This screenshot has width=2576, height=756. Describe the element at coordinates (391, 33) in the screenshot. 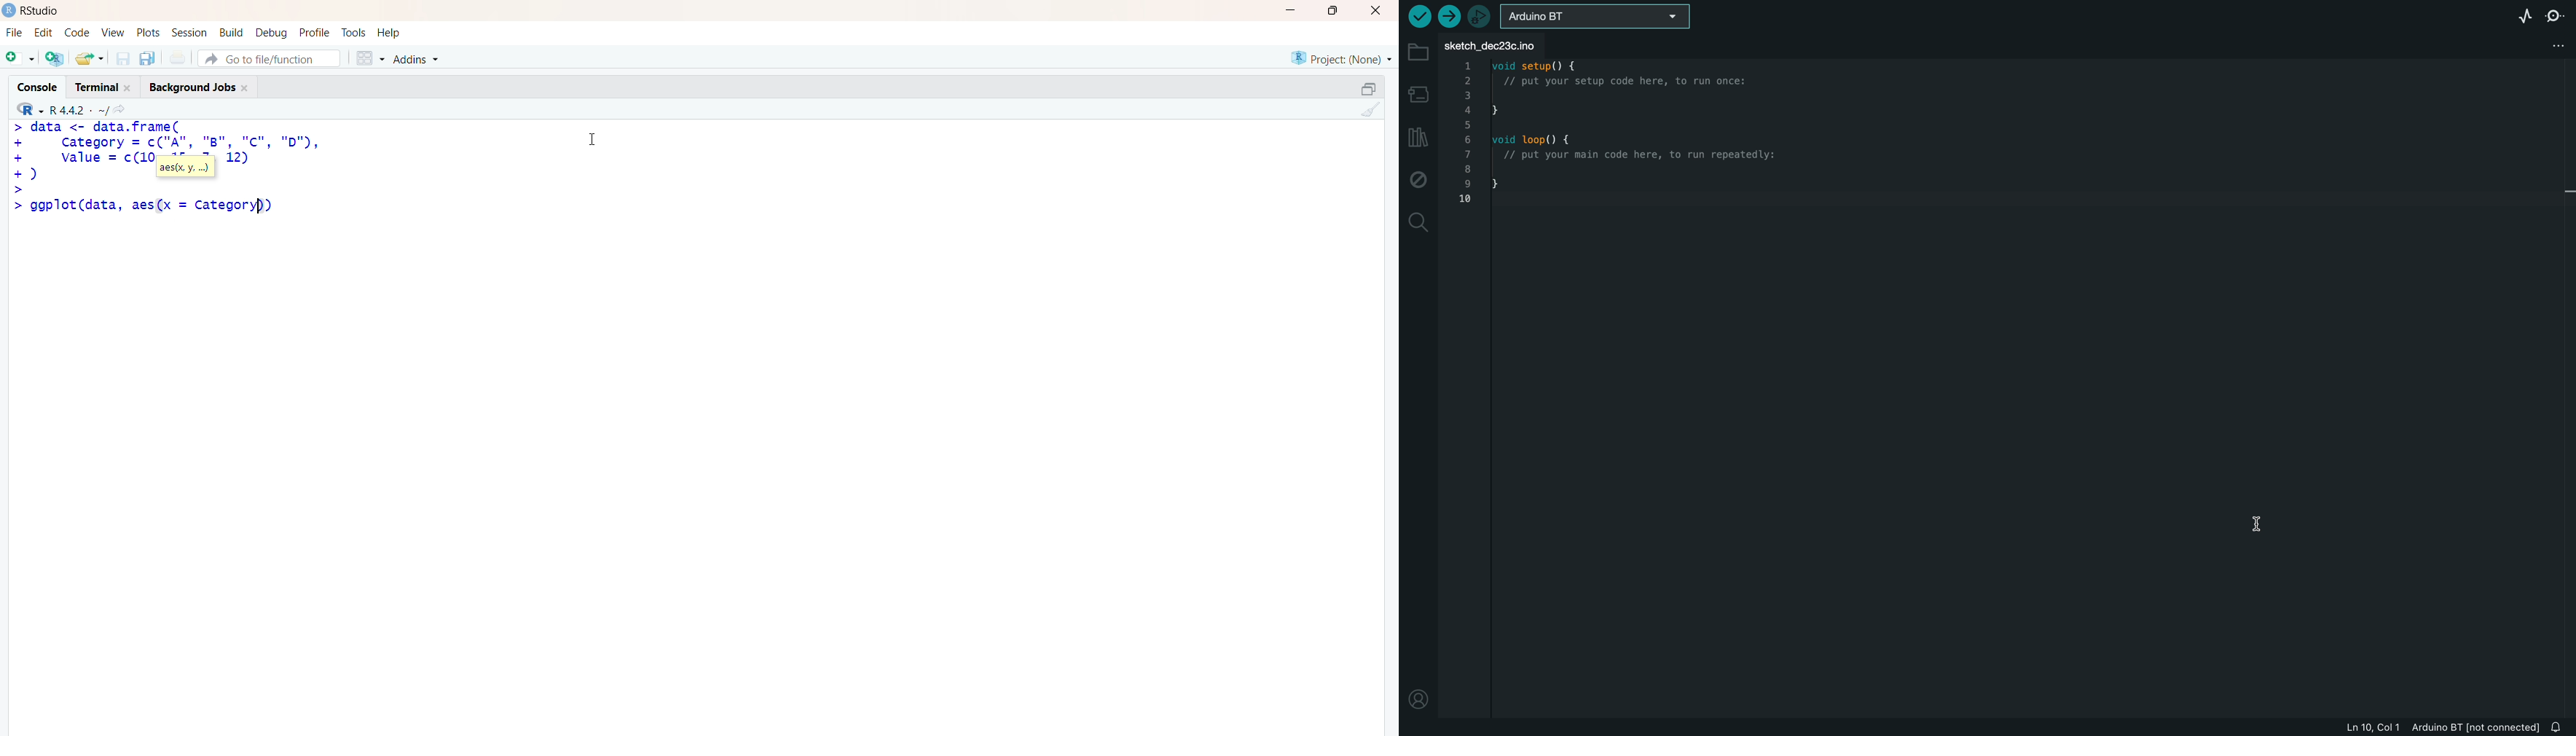

I see `help` at that location.